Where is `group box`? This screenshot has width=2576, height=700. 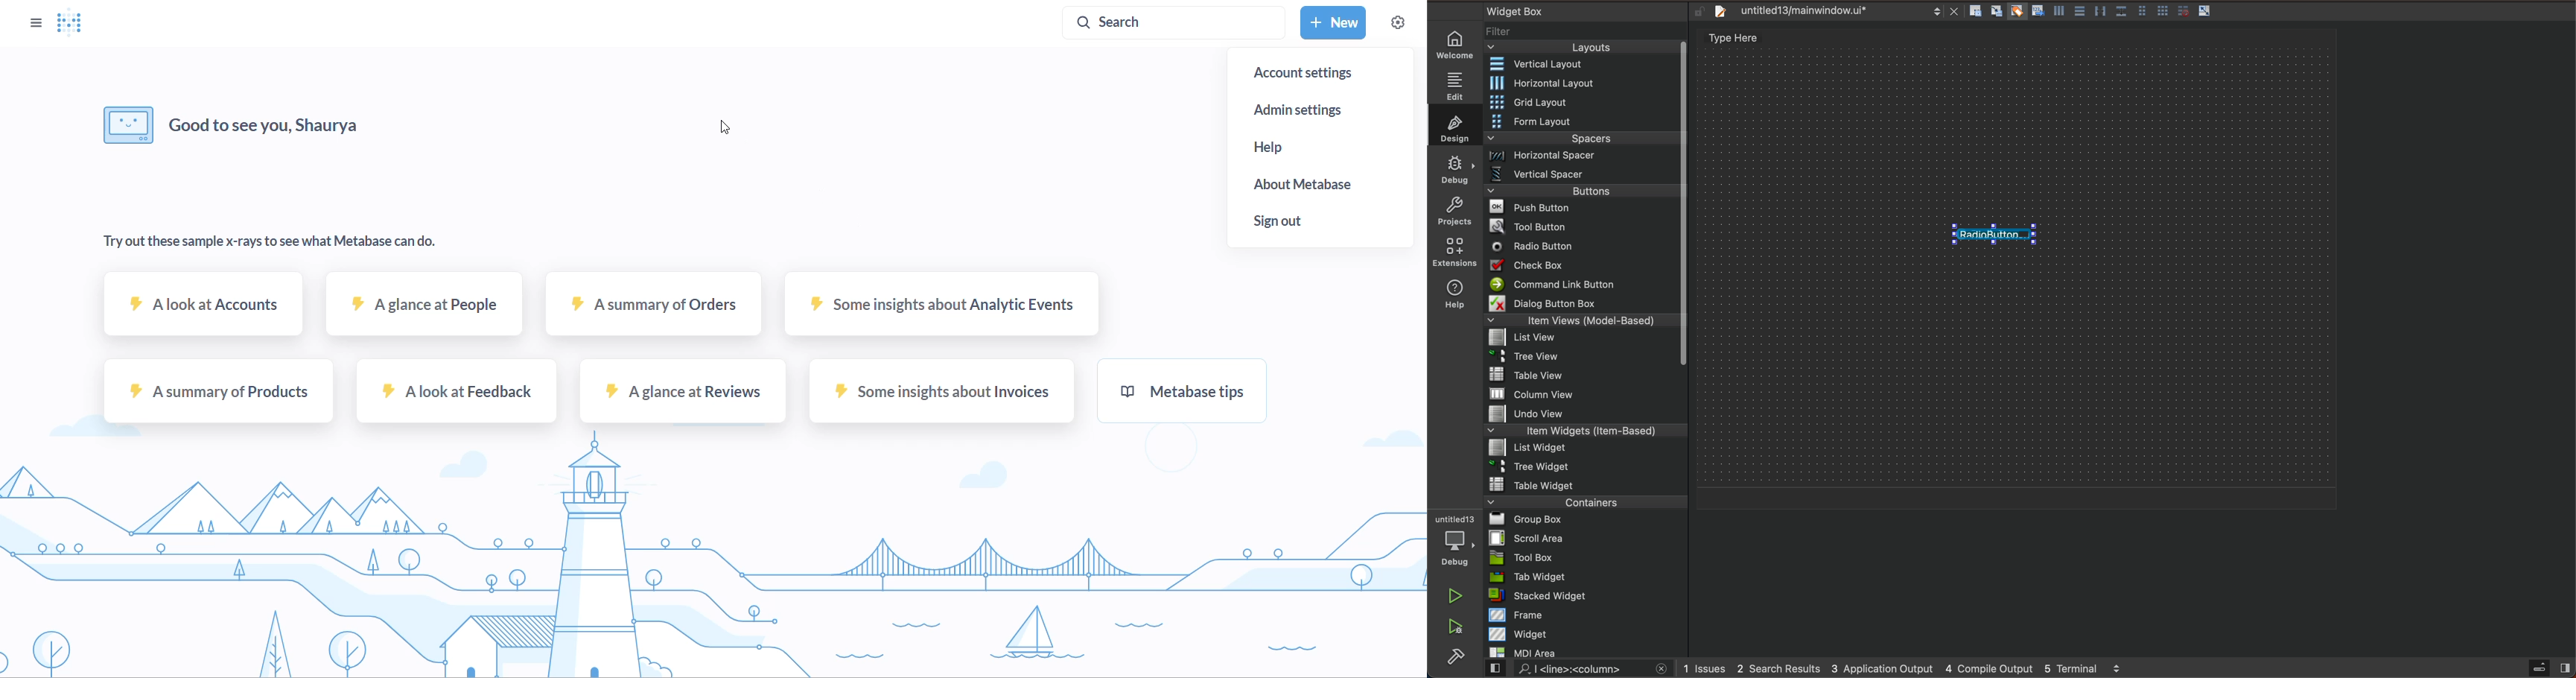
group box is located at coordinates (1586, 519).